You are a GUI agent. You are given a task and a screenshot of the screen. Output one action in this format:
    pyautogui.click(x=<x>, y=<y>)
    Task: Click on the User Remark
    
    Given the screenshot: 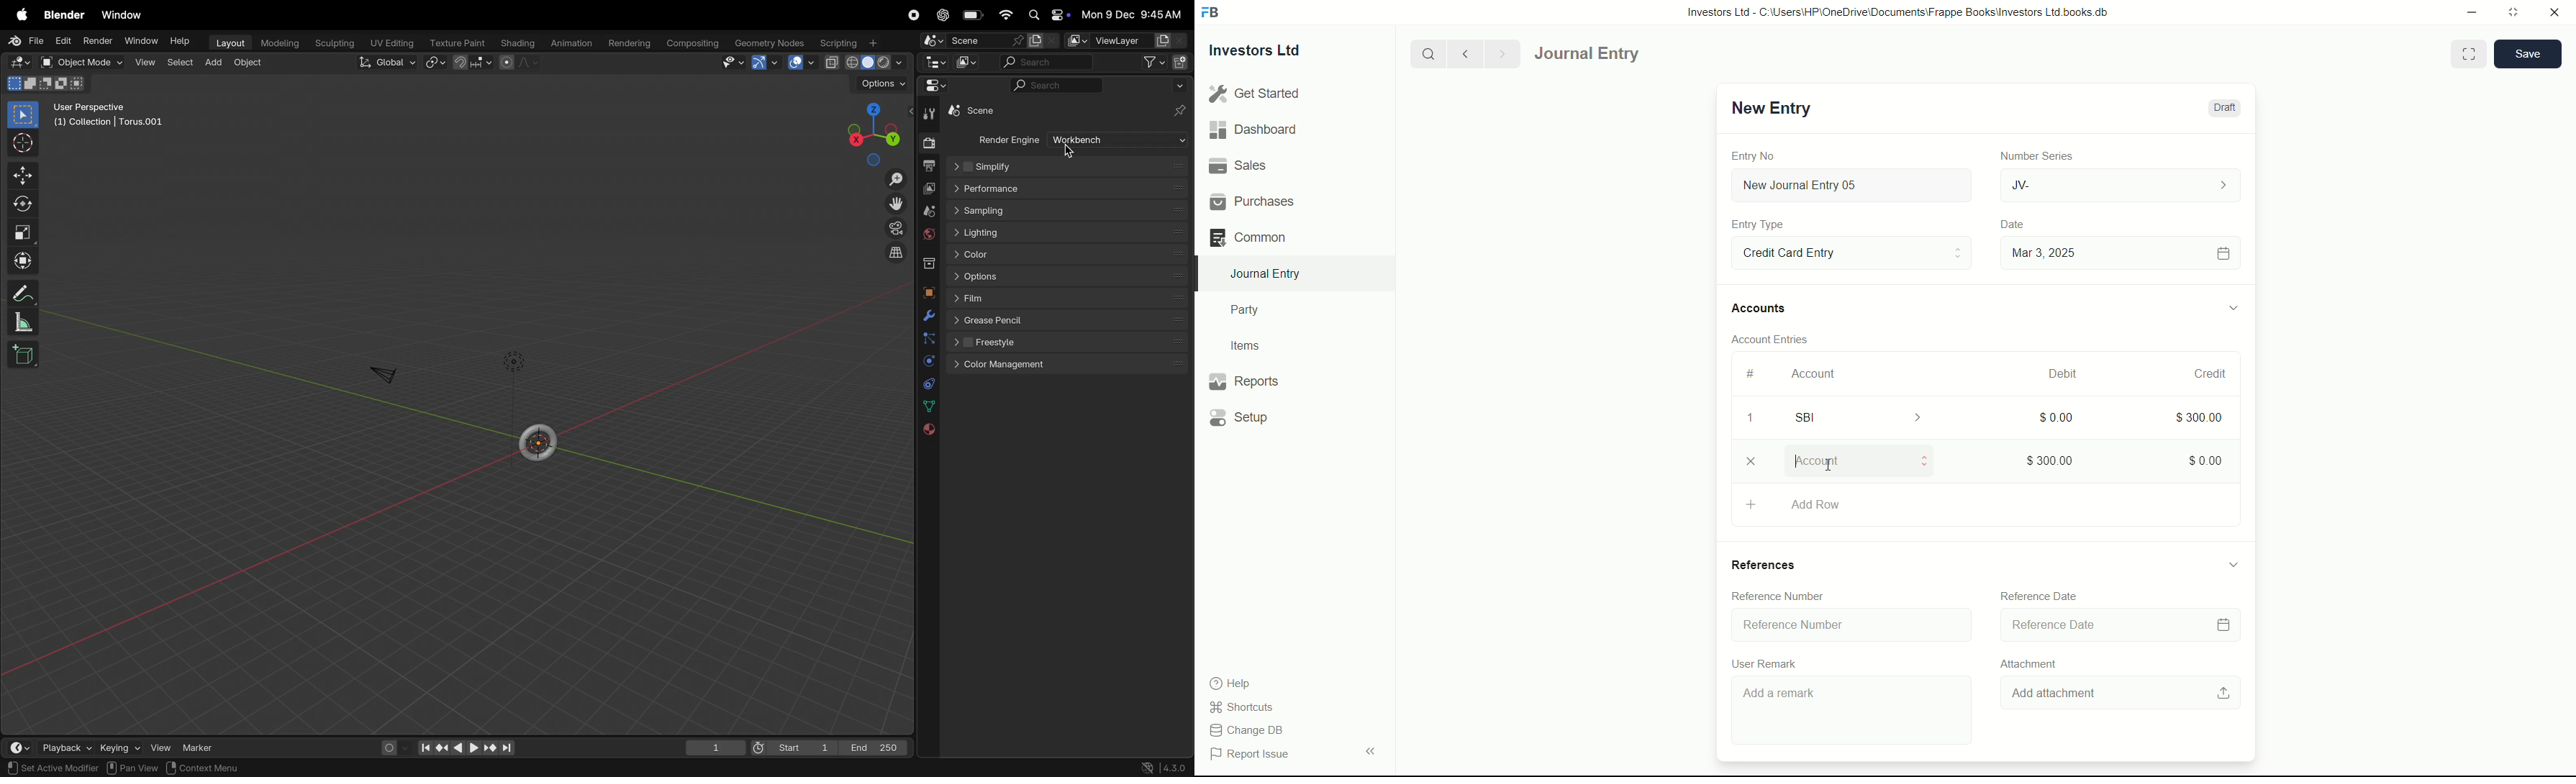 What is the action you would take?
    pyautogui.click(x=1767, y=663)
    